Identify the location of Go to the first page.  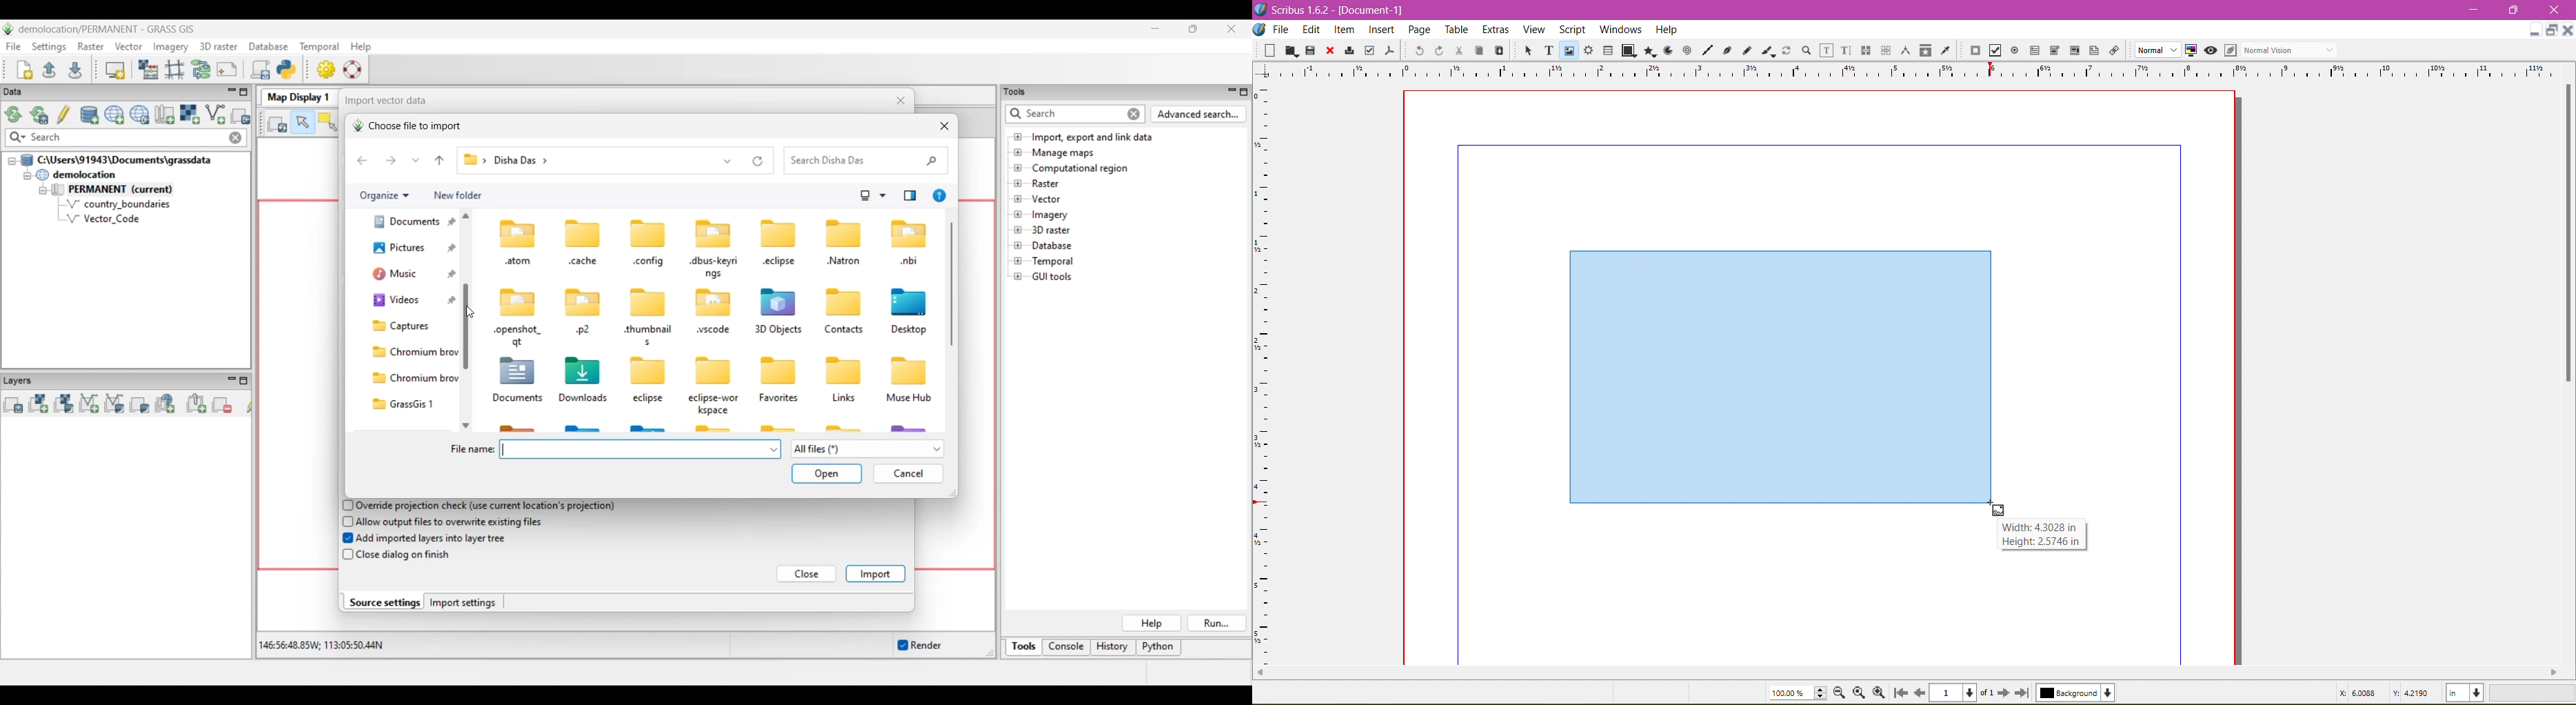
(1902, 693).